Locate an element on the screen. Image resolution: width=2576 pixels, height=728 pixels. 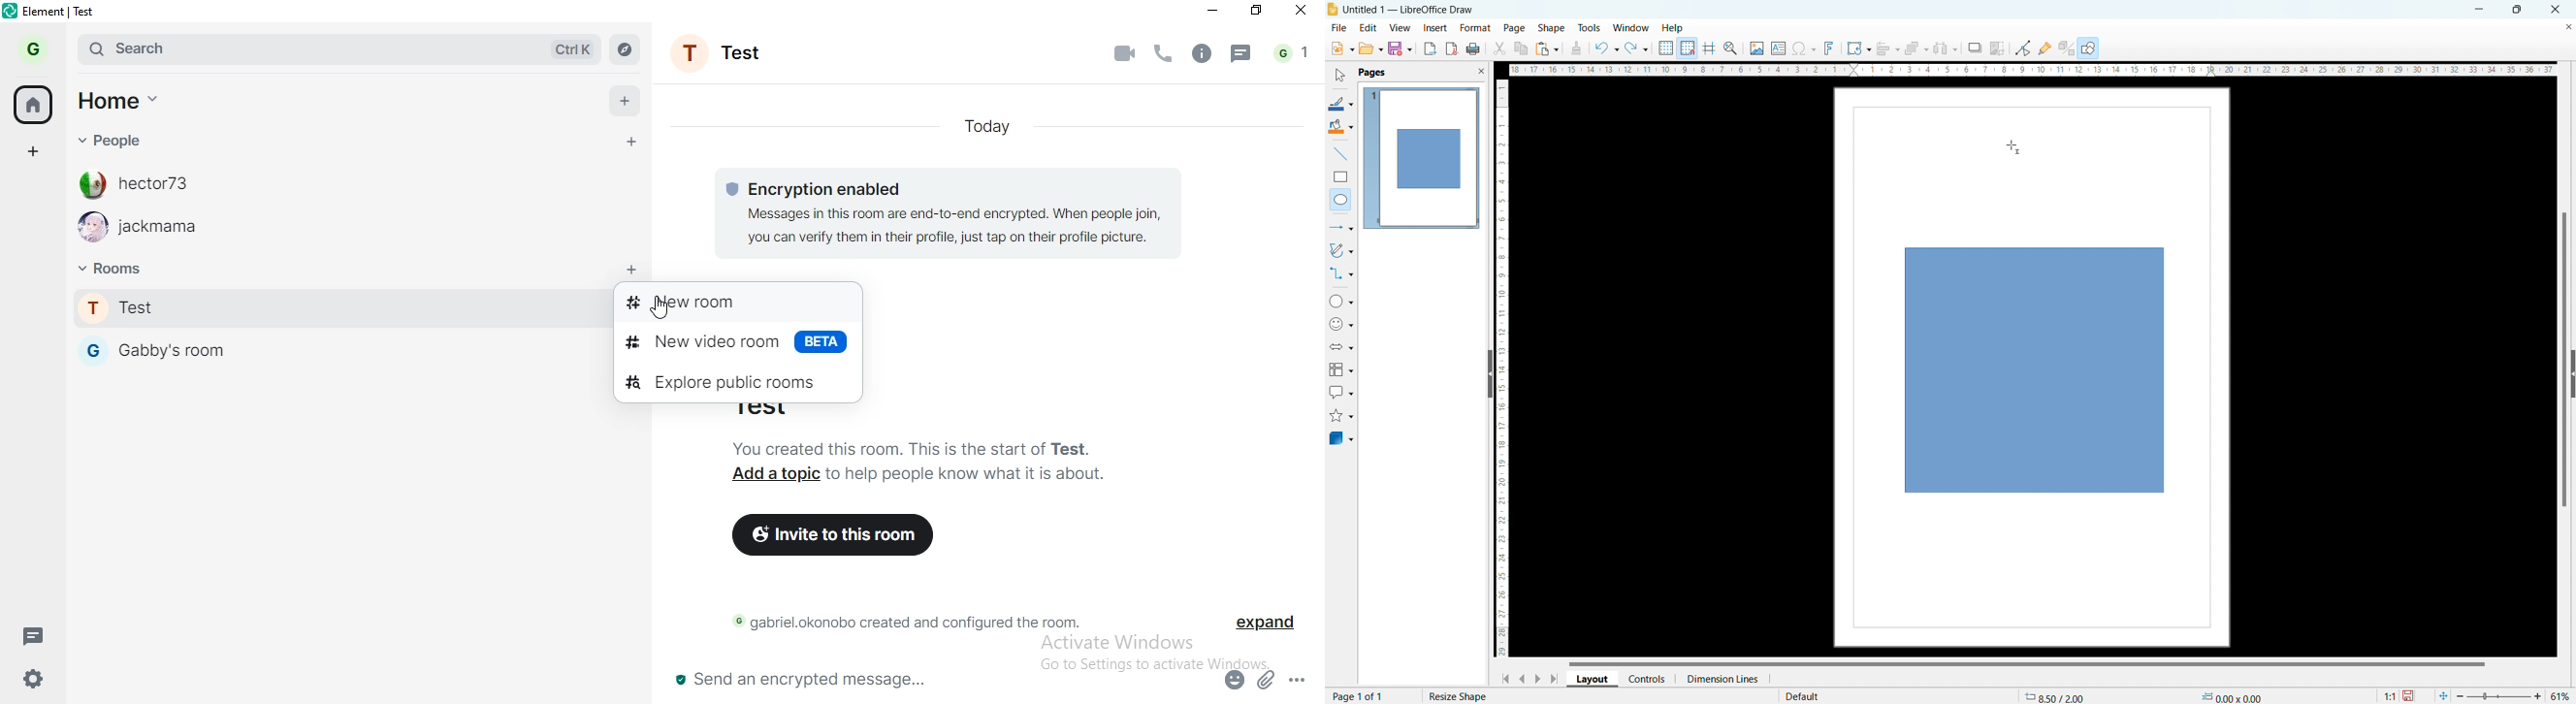
add space is located at coordinates (36, 159).